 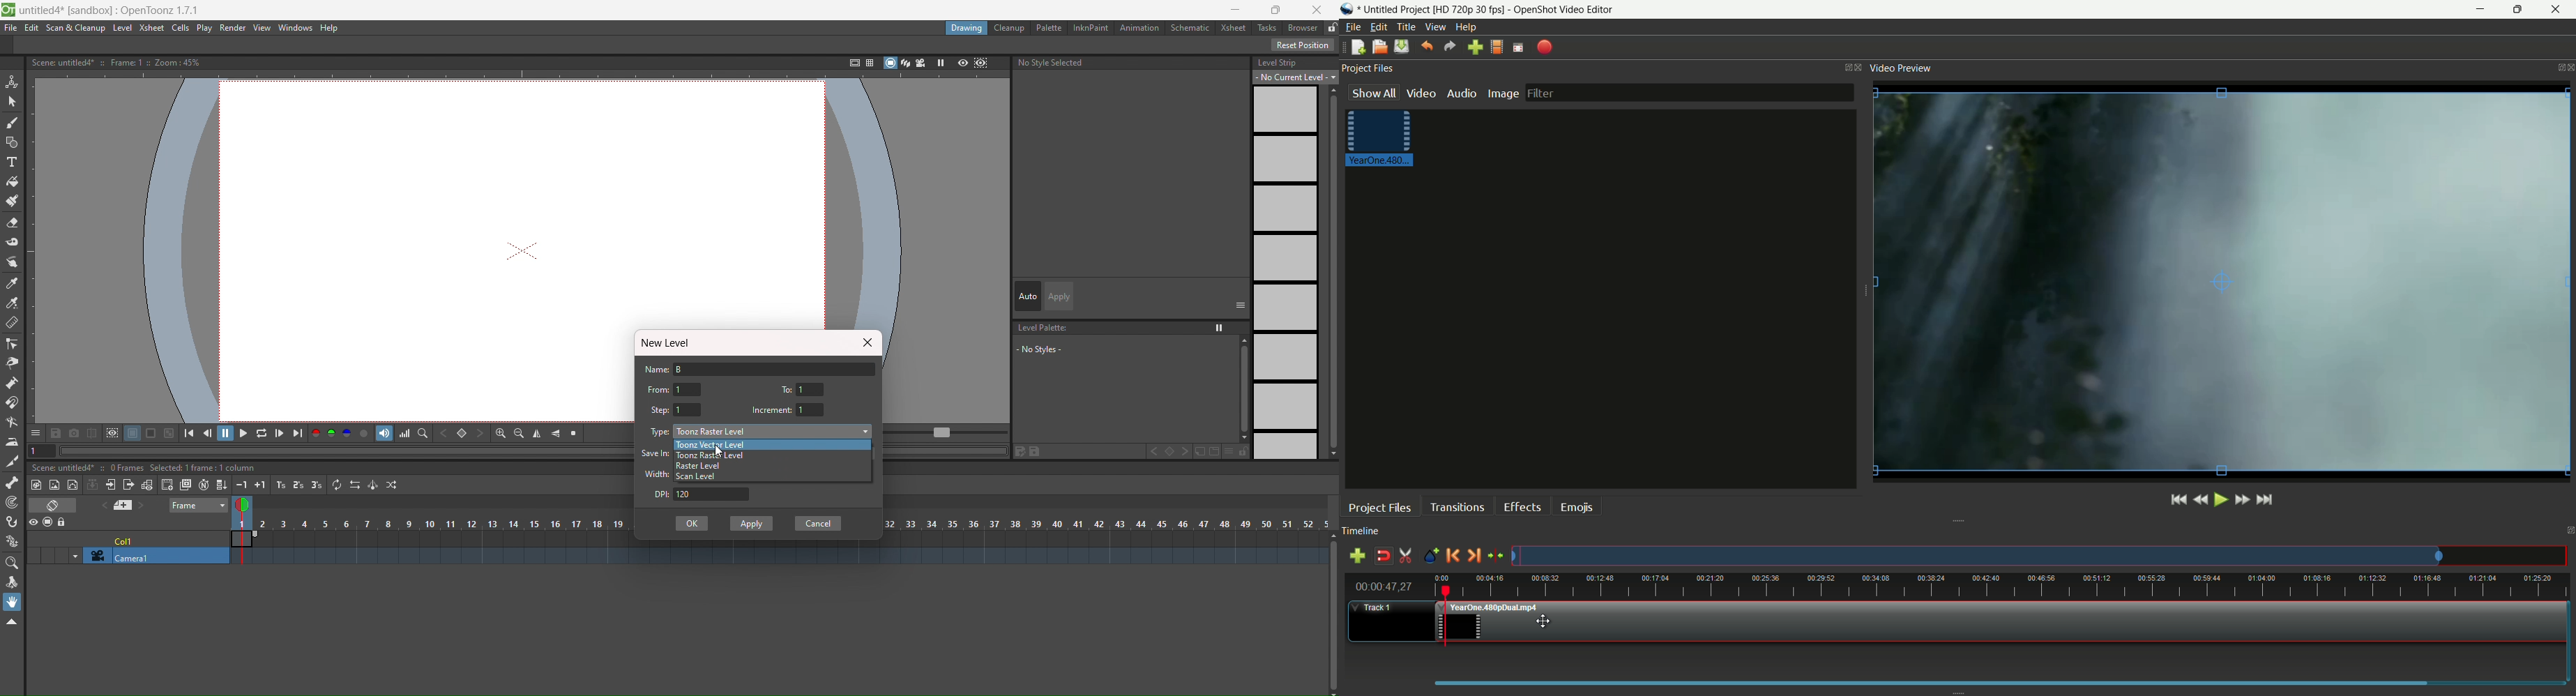 I want to click on auto, so click(x=1028, y=296).